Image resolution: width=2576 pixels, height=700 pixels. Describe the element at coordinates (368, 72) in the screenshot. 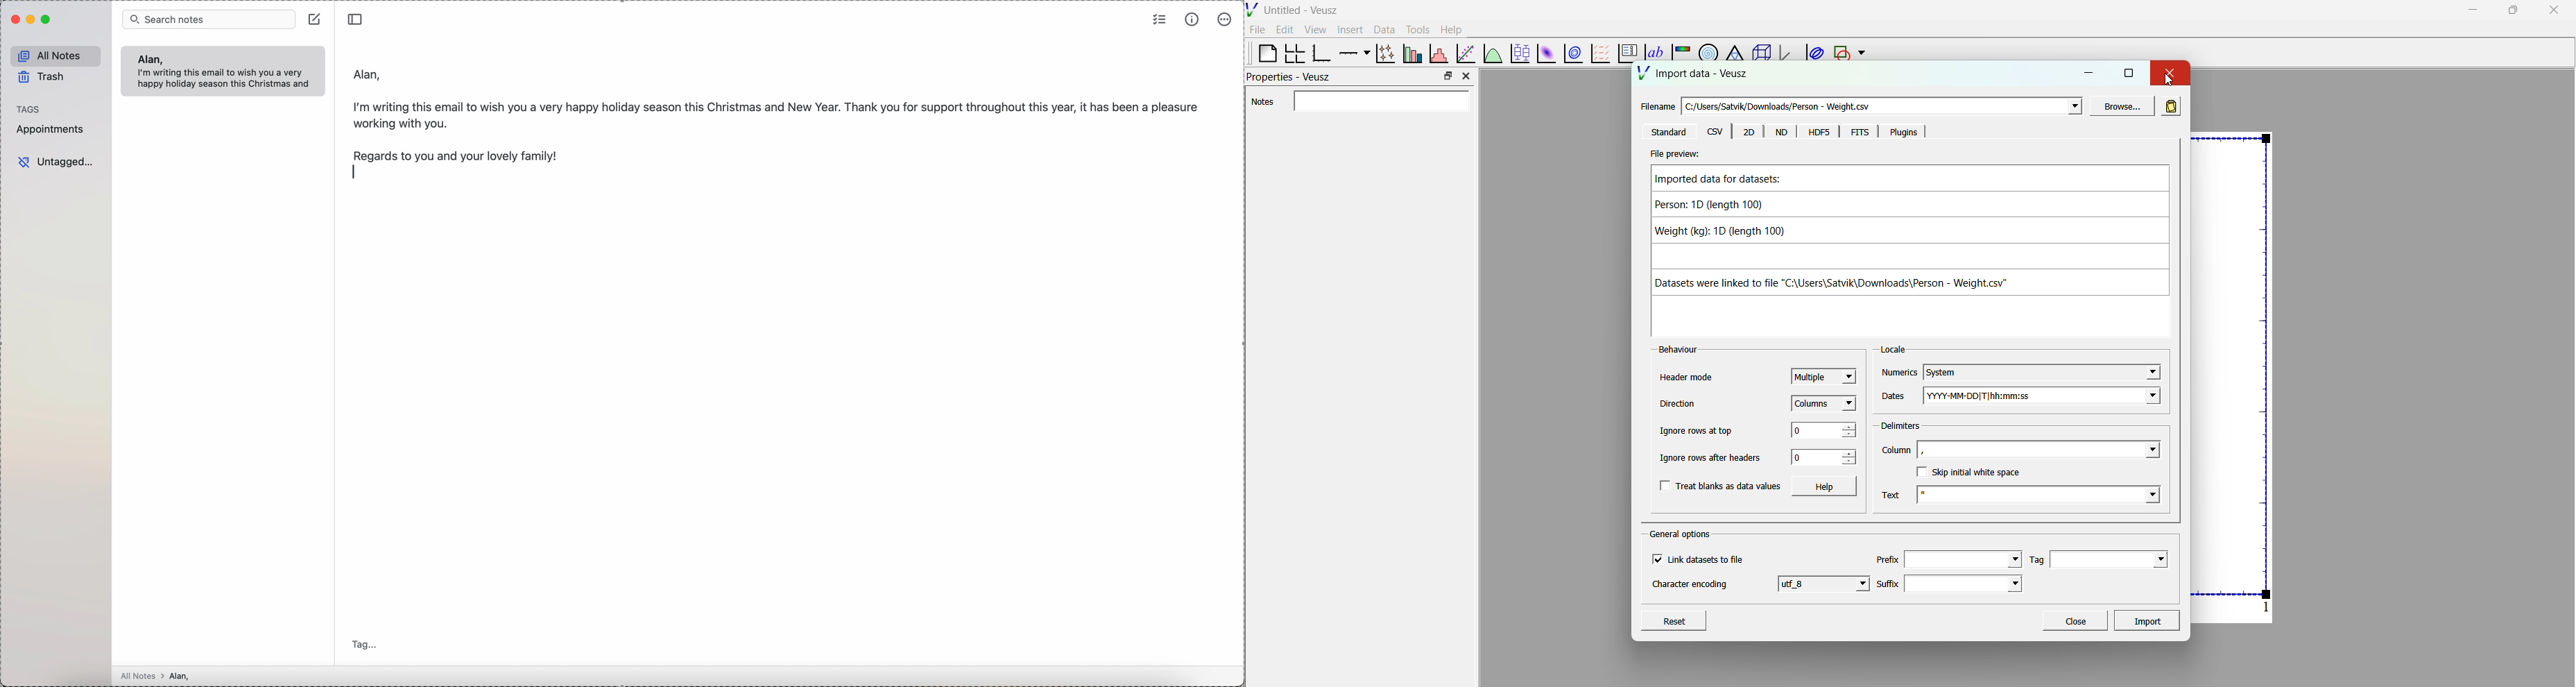

I see `Alan,` at that location.